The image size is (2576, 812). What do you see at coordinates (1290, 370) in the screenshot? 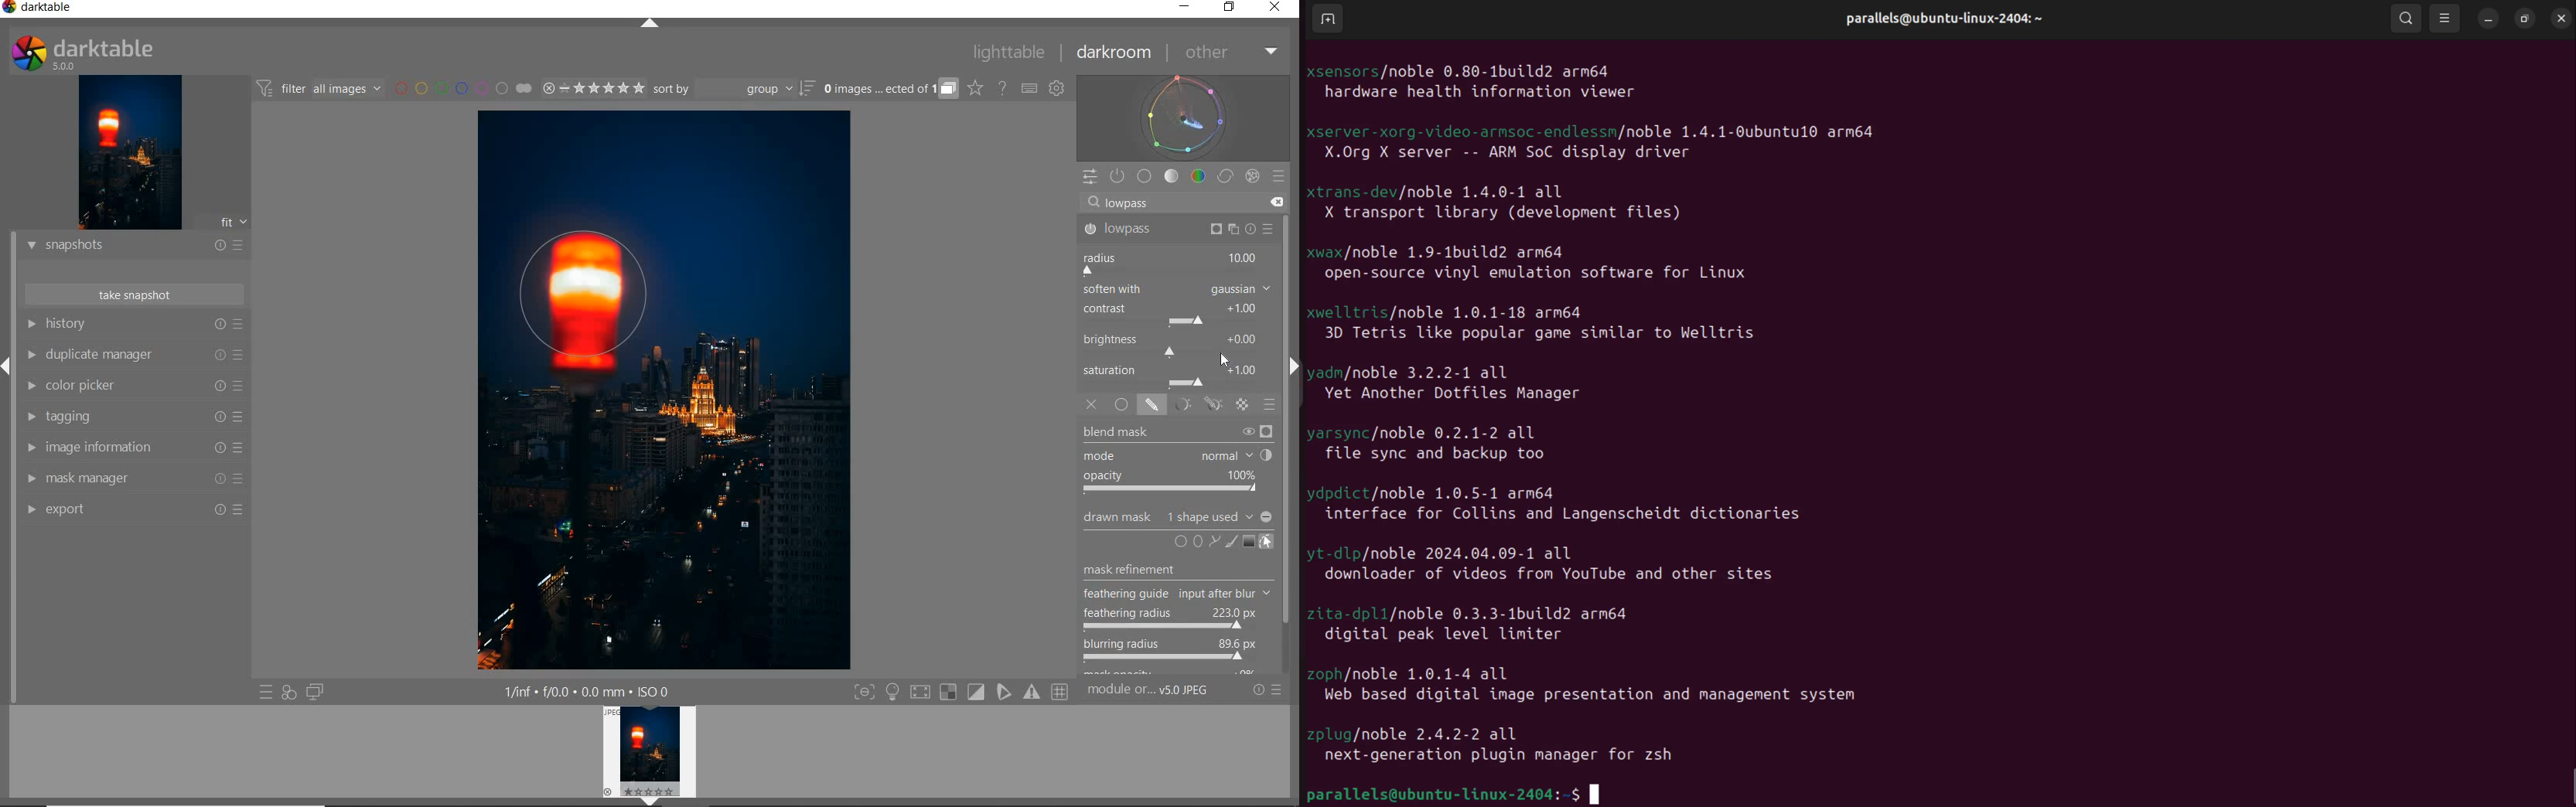
I see `expand/collapse` at bounding box center [1290, 370].